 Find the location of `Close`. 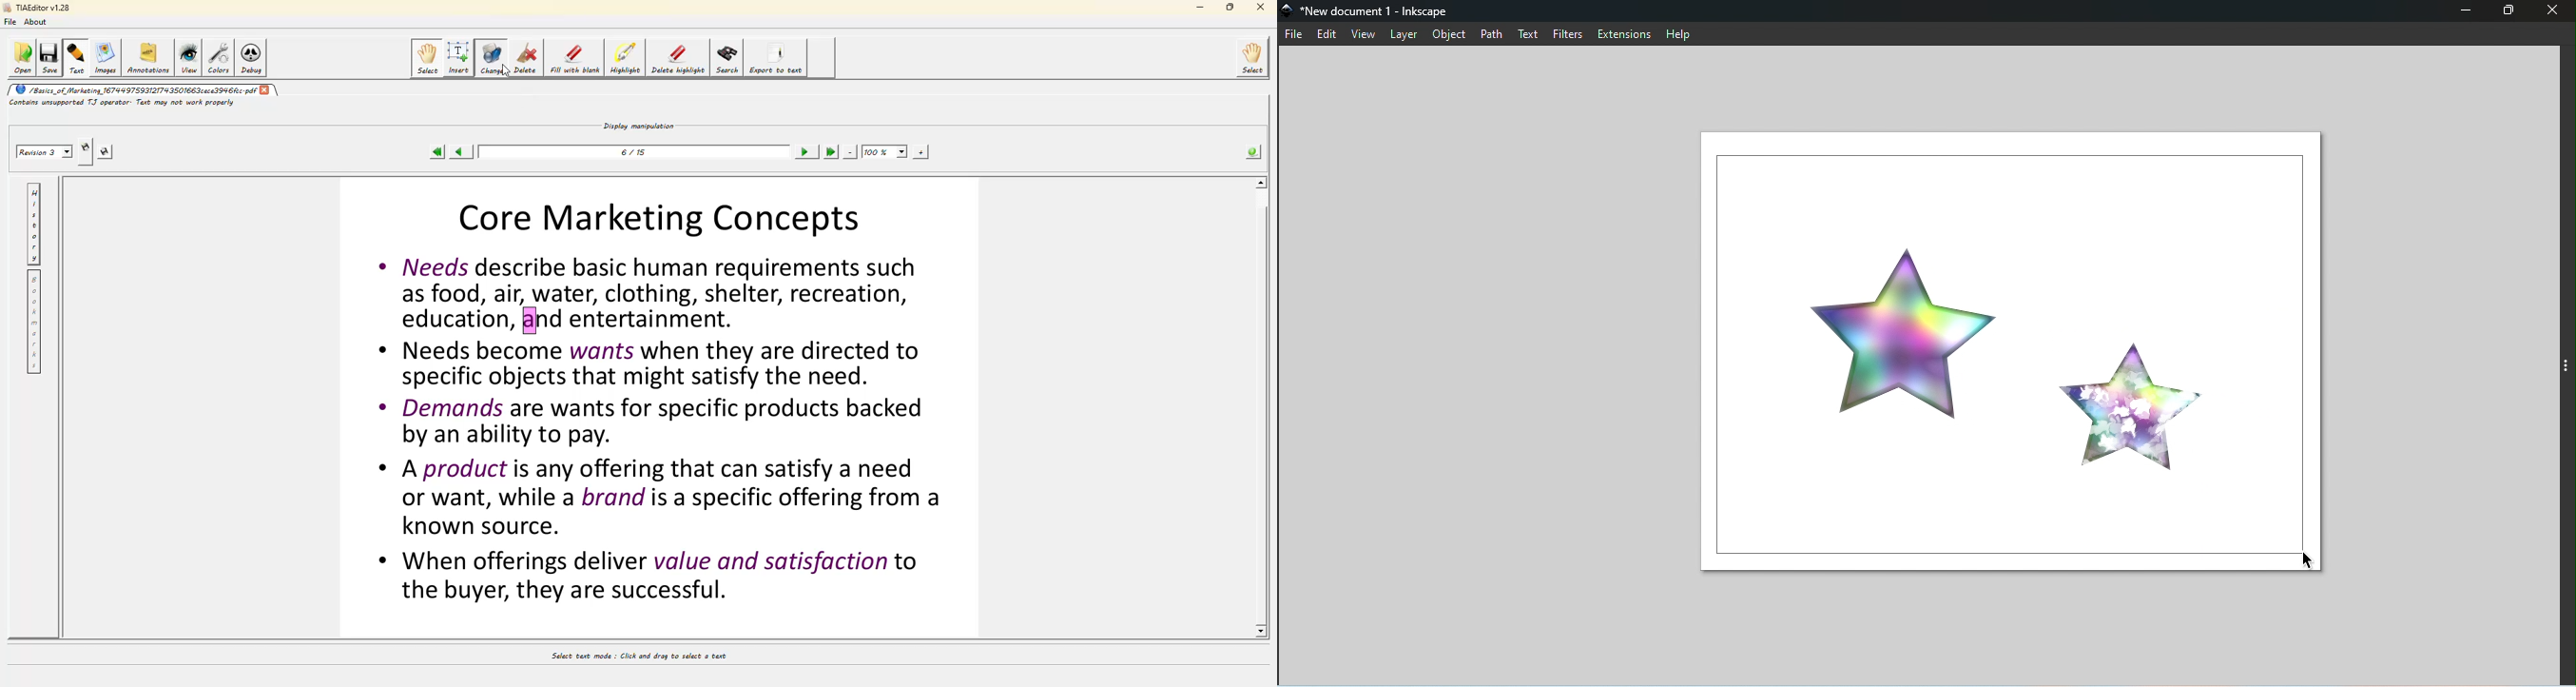

Close is located at coordinates (2553, 11).